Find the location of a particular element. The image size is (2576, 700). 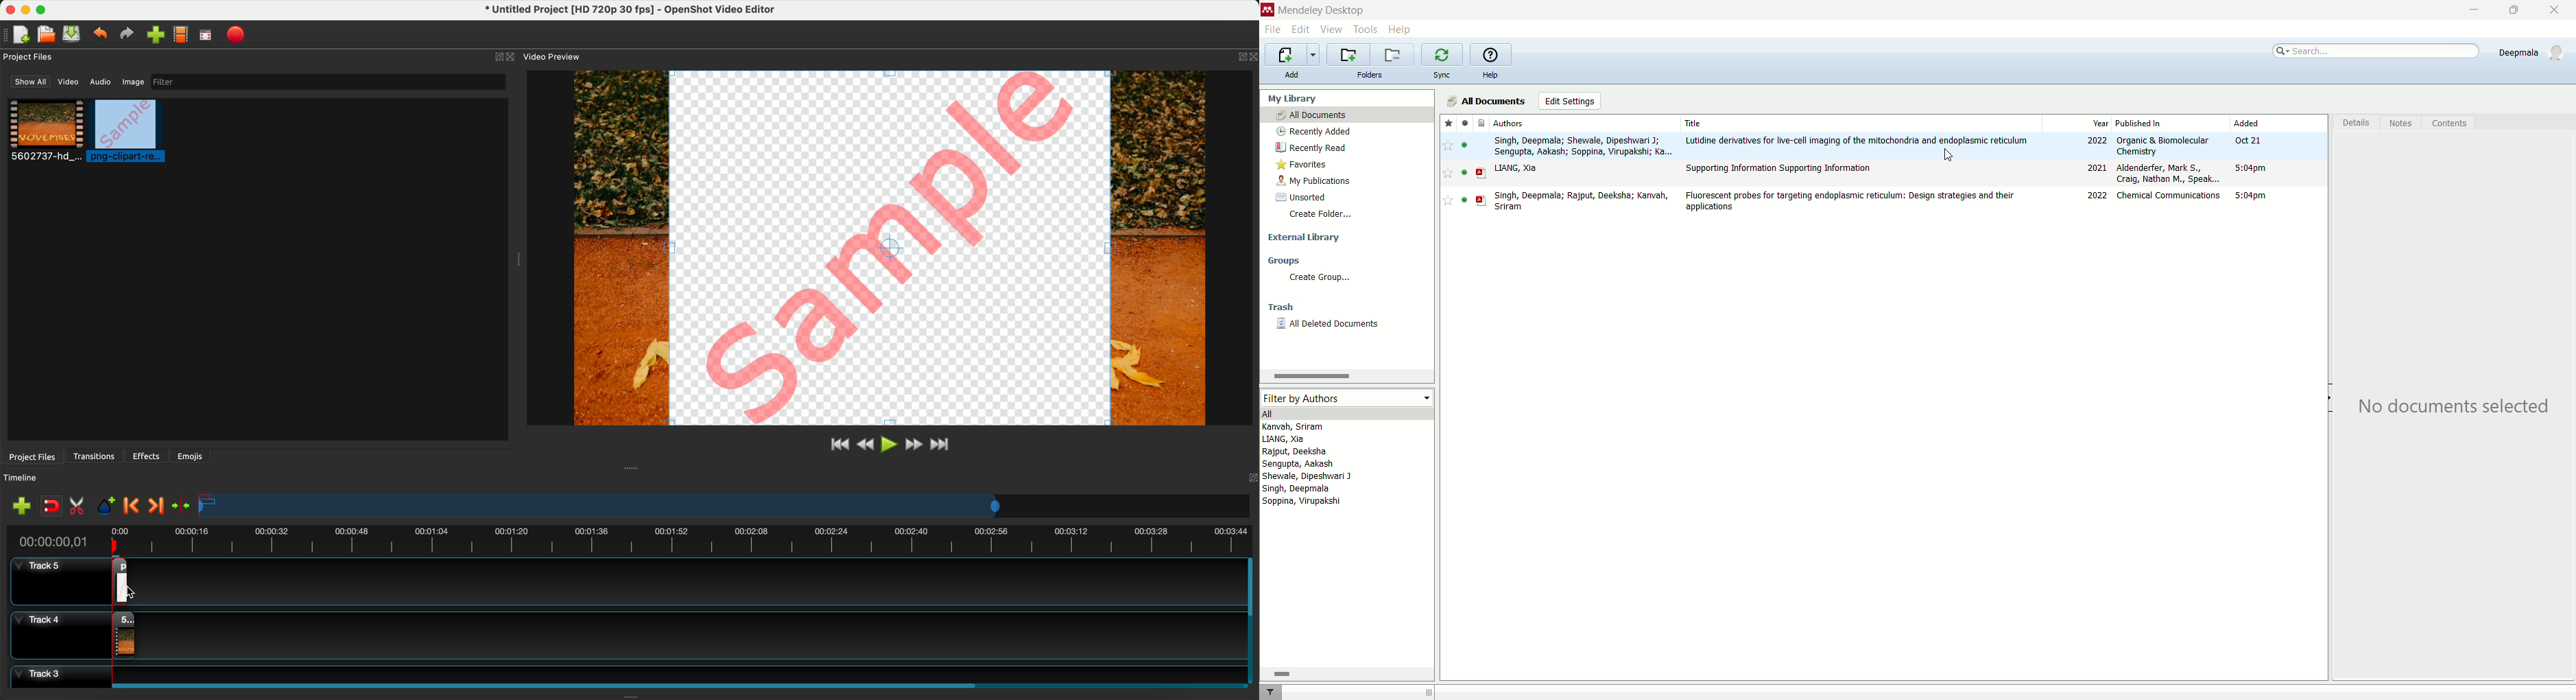

maximize is located at coordinates (2519, 10).